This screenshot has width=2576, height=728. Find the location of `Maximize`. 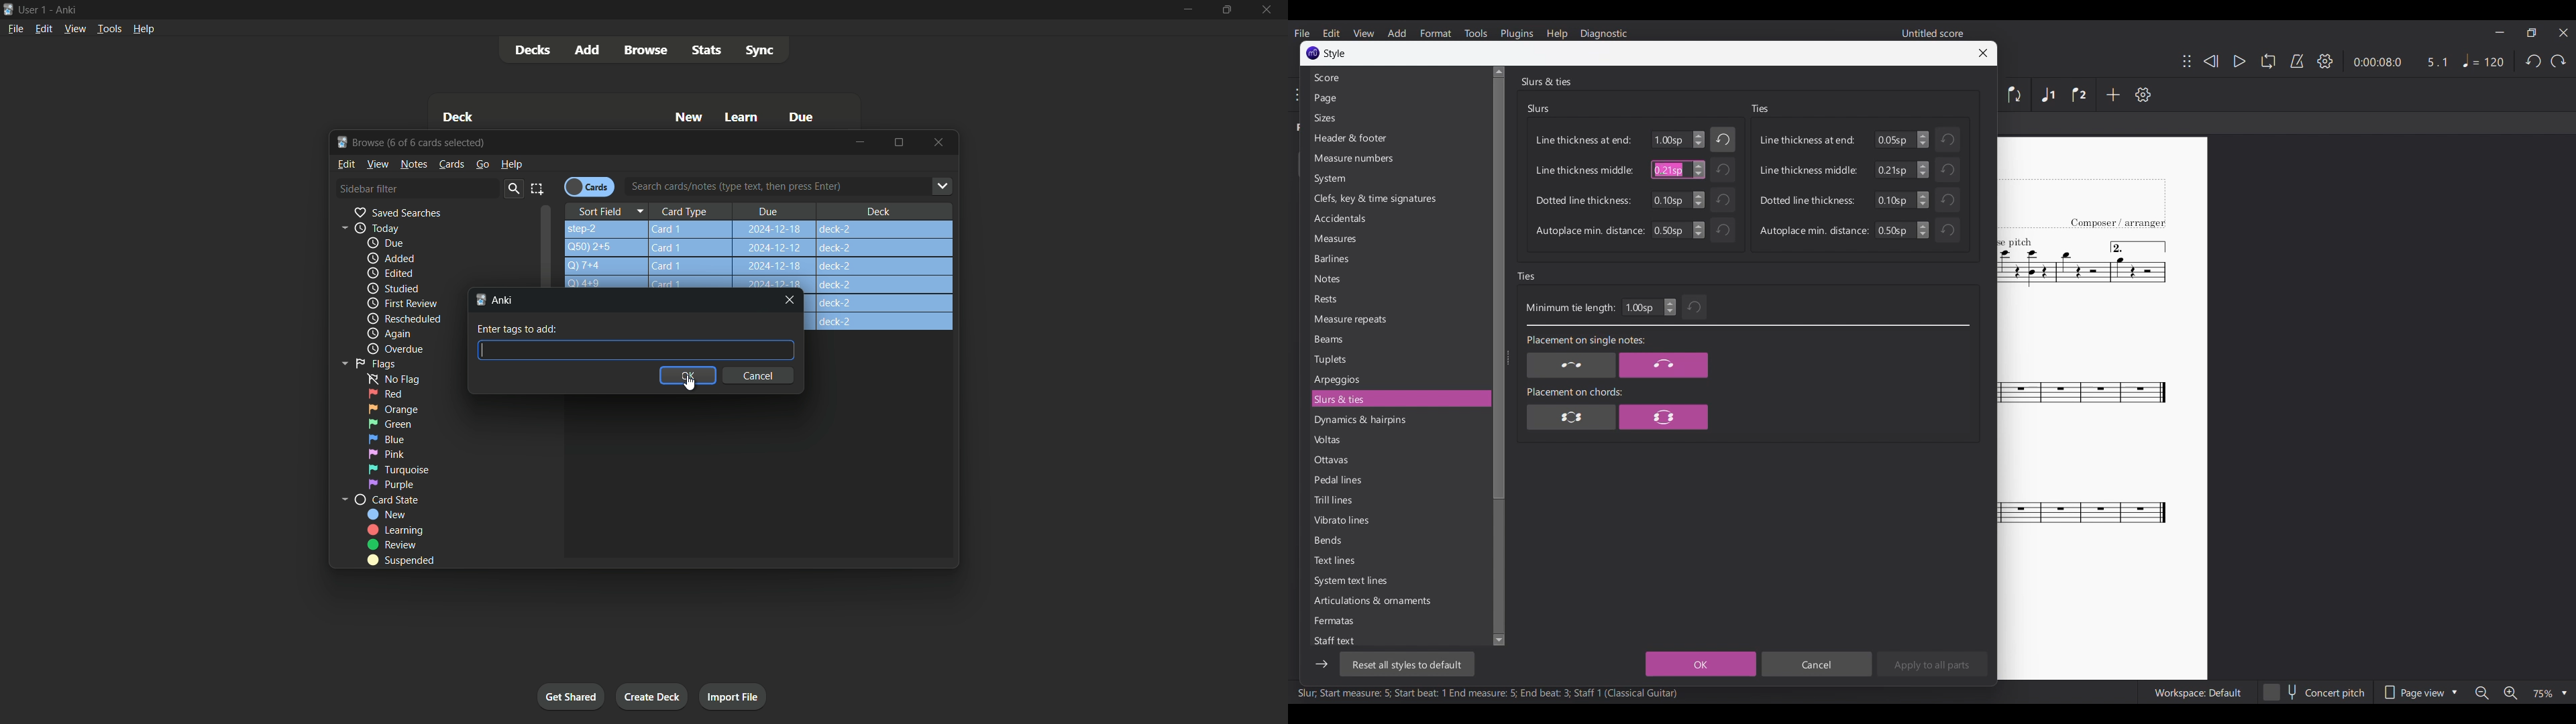

Maximize is located at coordinates (1225, 9).